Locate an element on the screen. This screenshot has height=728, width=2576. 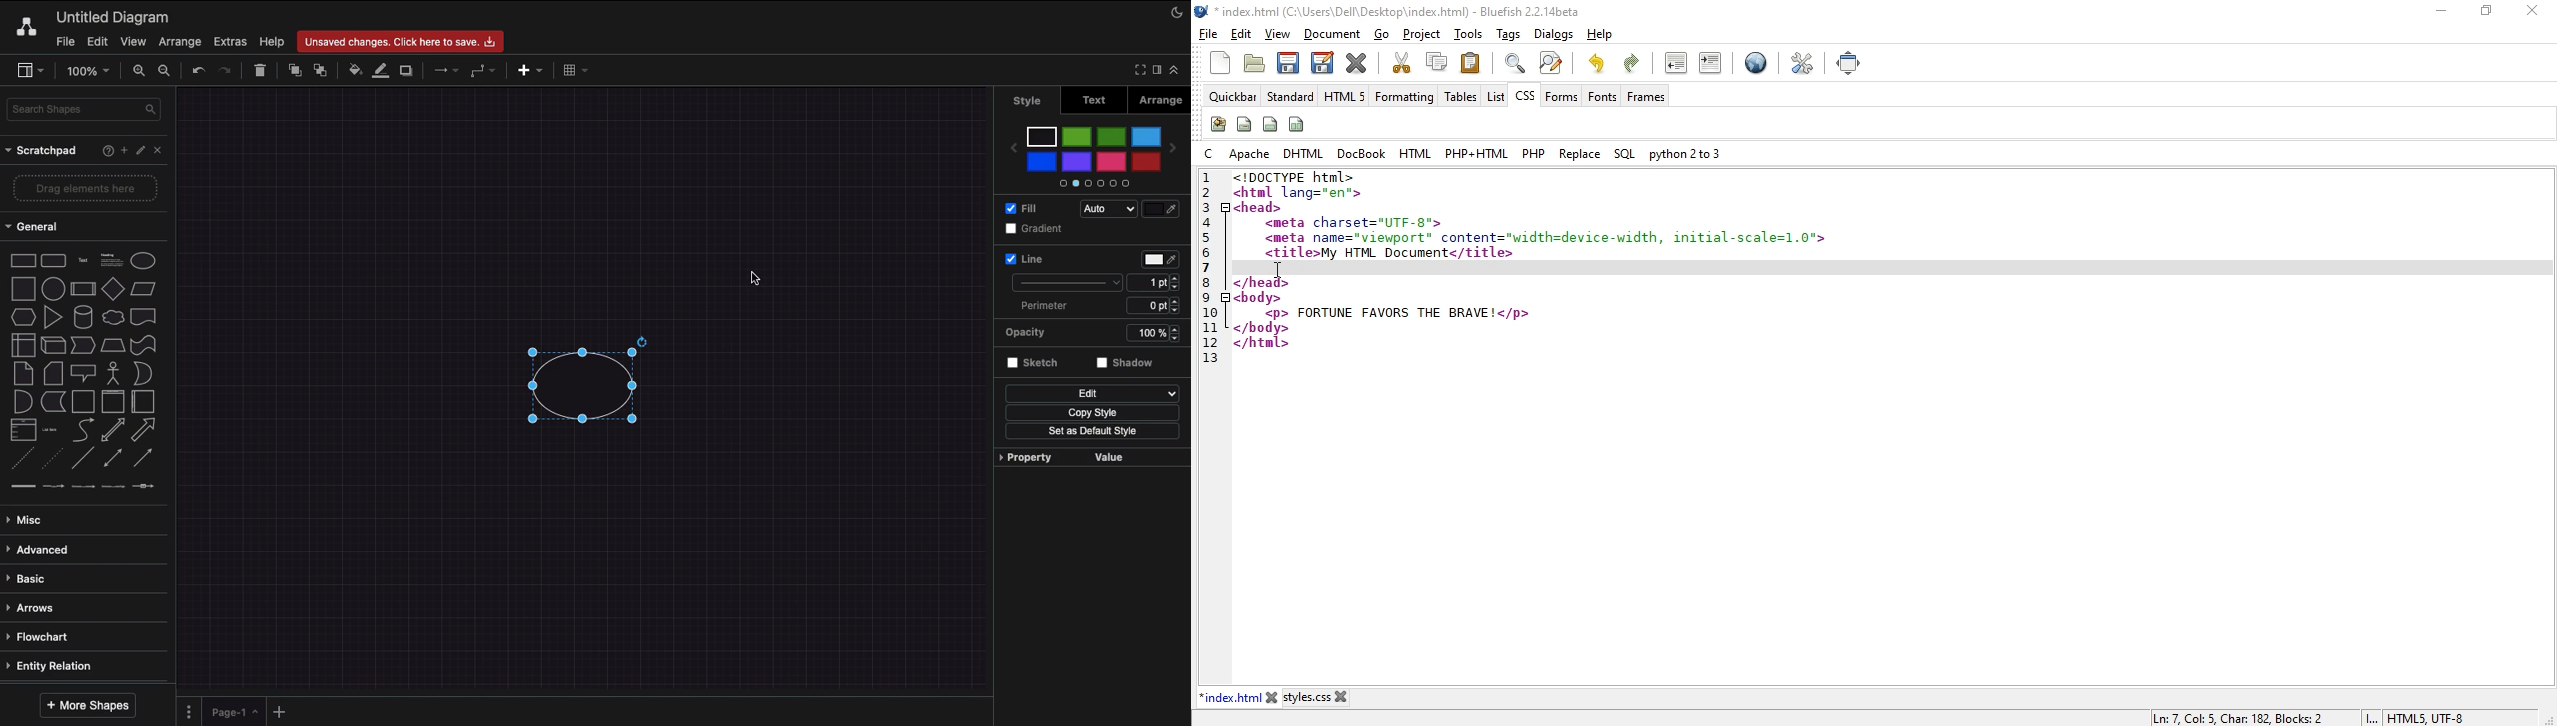
Text box is located at coordinates (110, 260).